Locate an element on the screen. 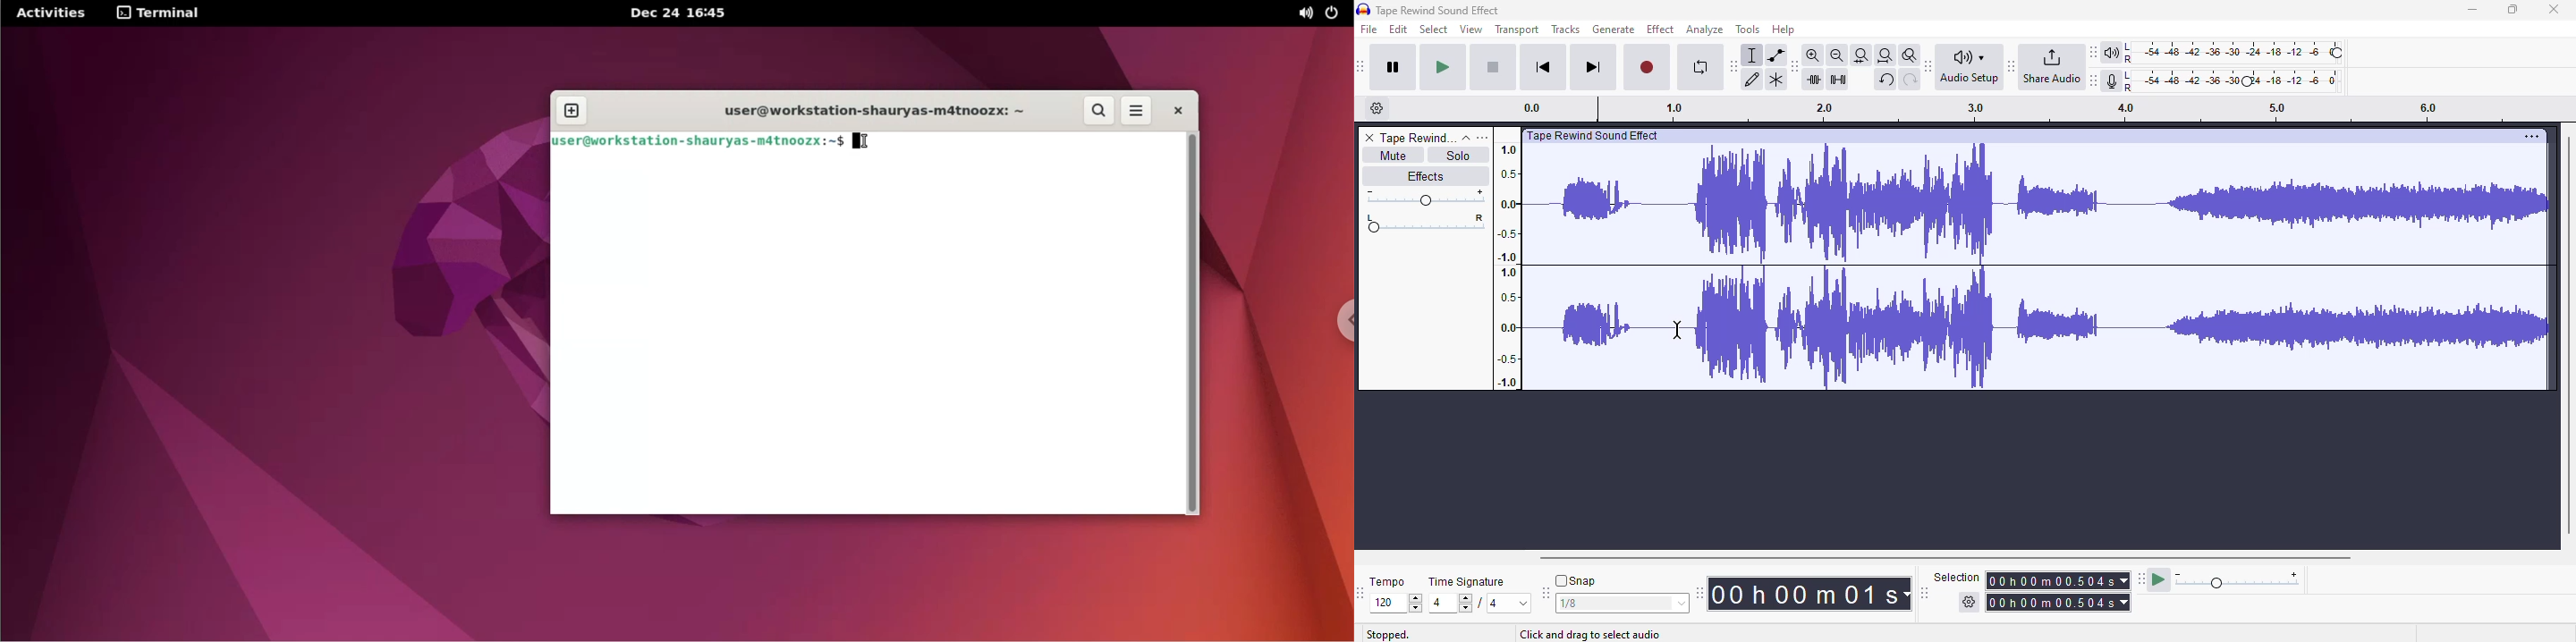 Image resolution: width=2576 pixels, height=644 pixels. undo is located at coordinates (1885, 80).